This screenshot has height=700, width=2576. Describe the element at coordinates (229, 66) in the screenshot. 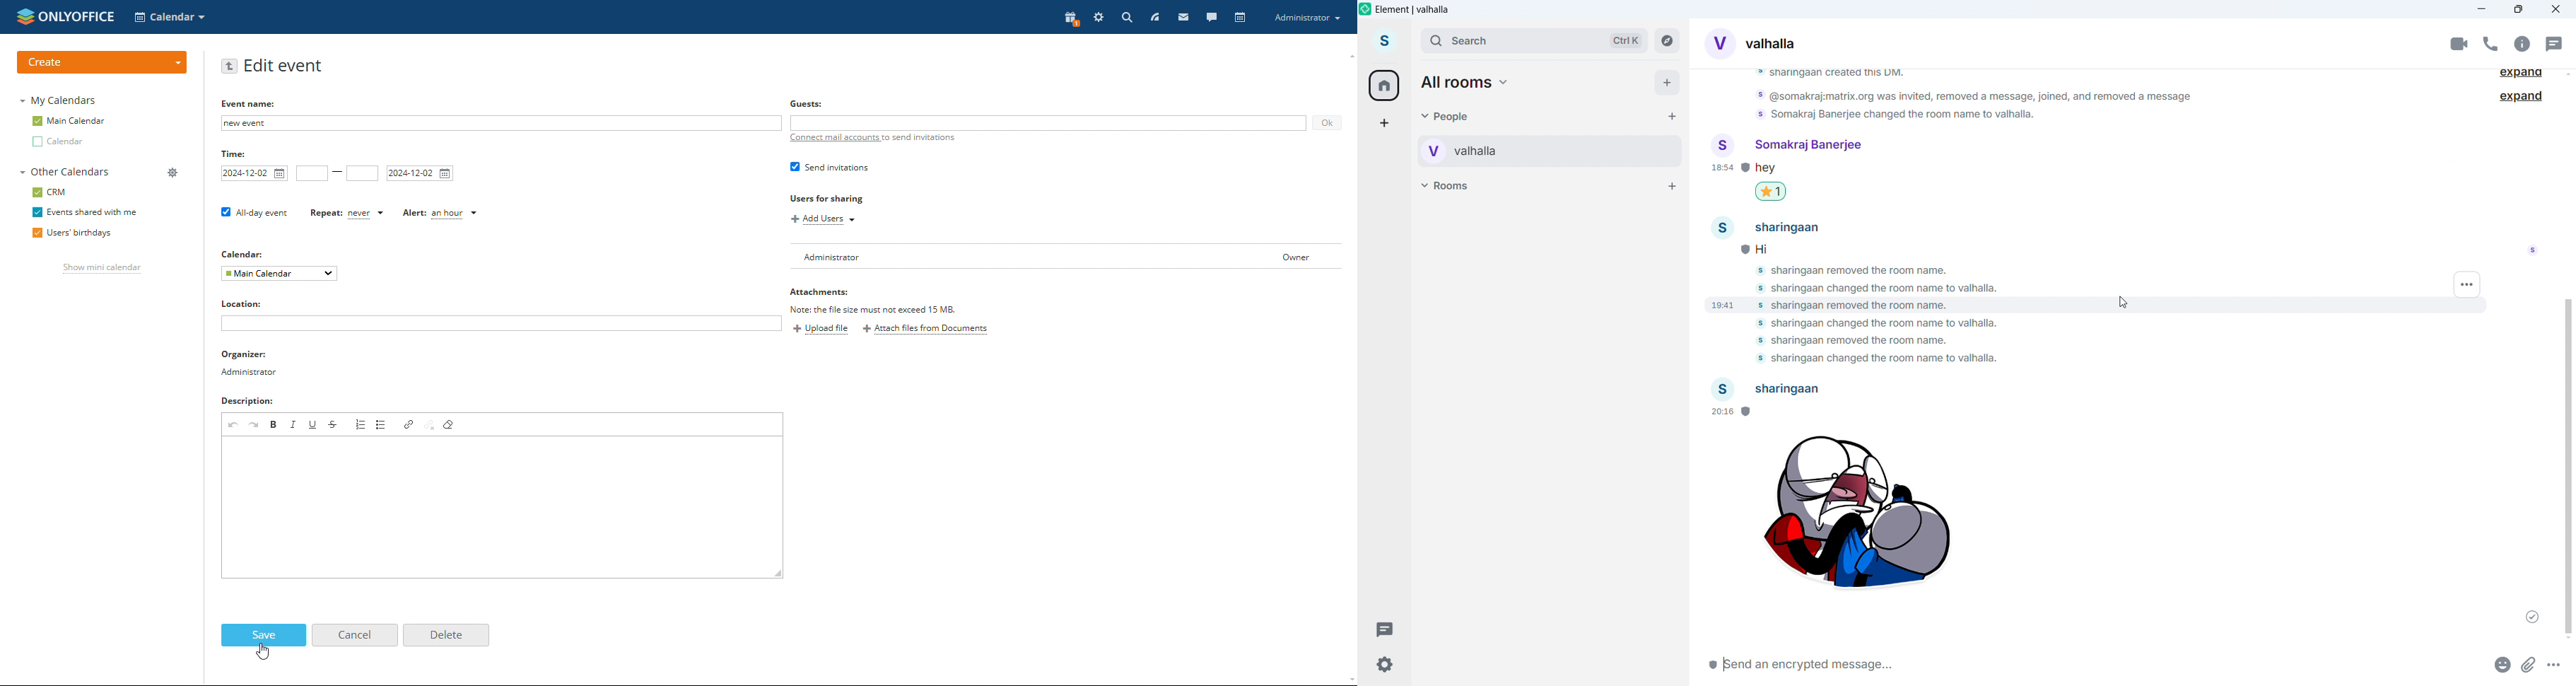

I see `go back` at that location.